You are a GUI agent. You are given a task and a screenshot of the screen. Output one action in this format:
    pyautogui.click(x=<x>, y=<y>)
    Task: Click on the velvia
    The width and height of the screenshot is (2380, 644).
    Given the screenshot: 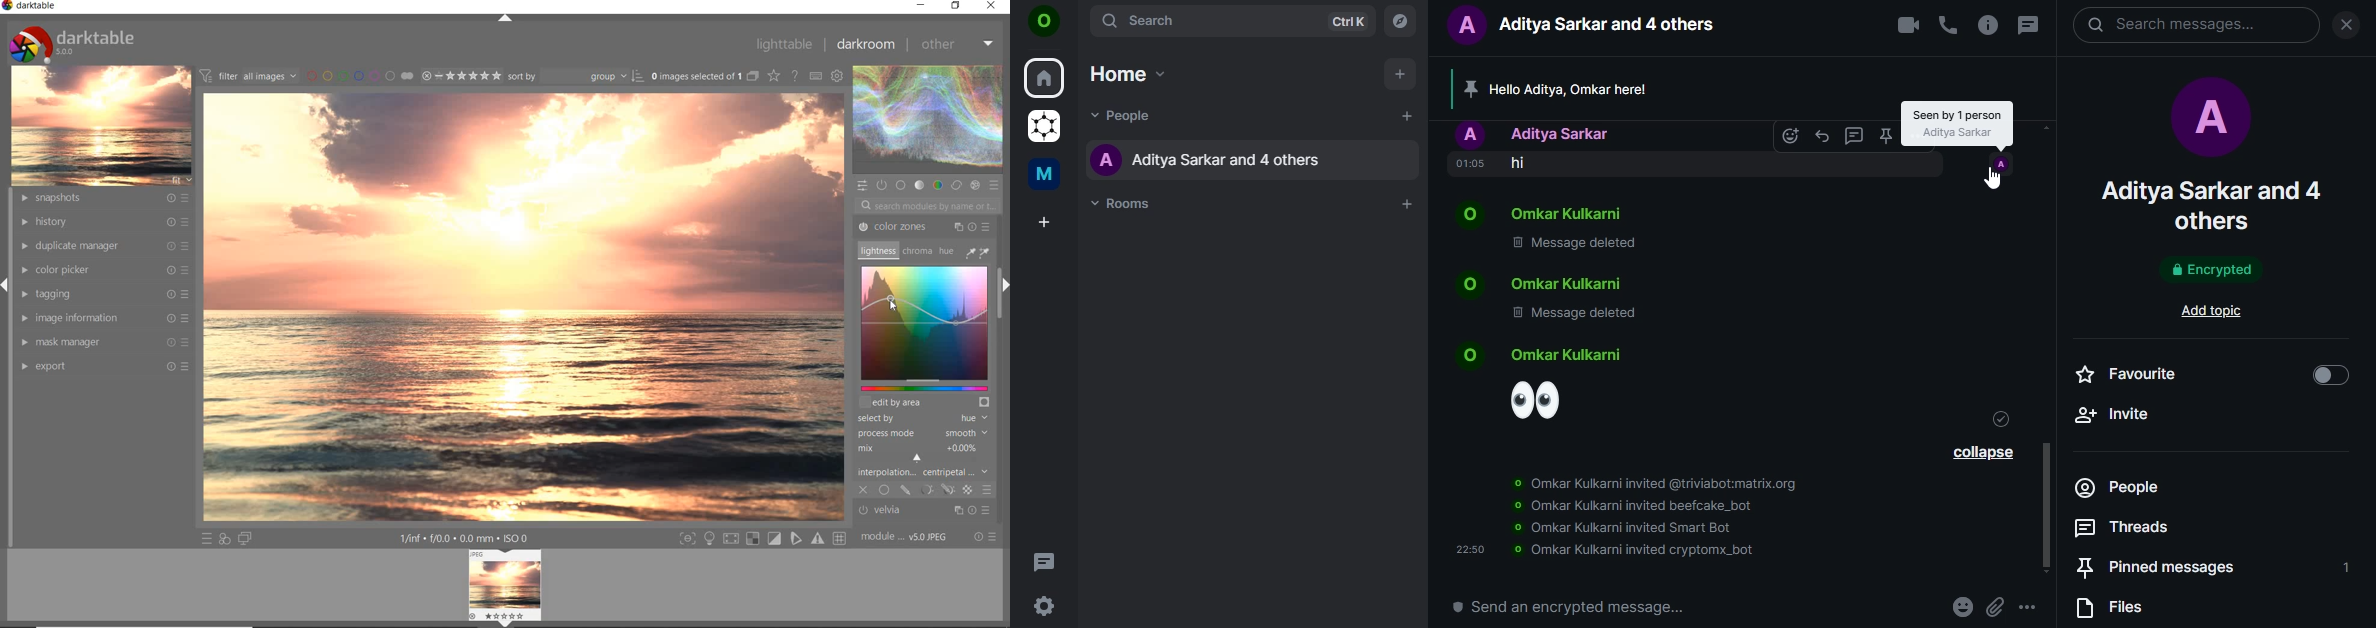 What is the action you would take?
    pyautogui.click(x=921, y=511)
    